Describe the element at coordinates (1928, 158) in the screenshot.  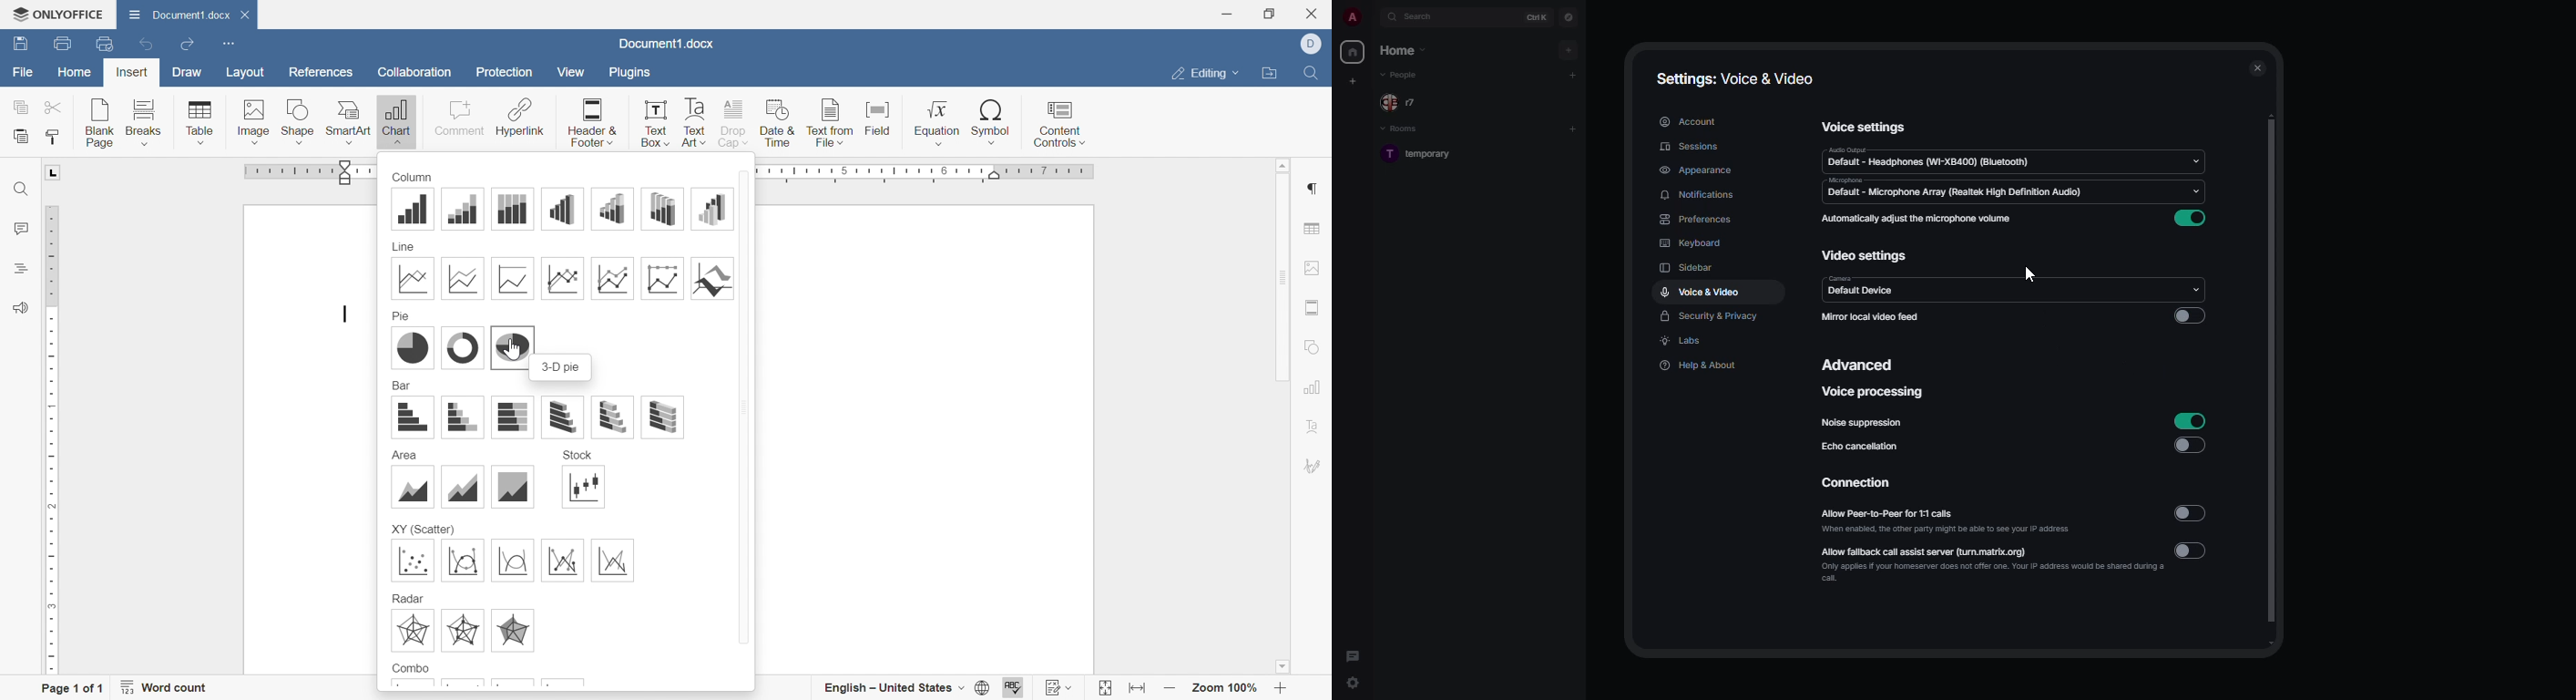
I see `audio default` at that location.